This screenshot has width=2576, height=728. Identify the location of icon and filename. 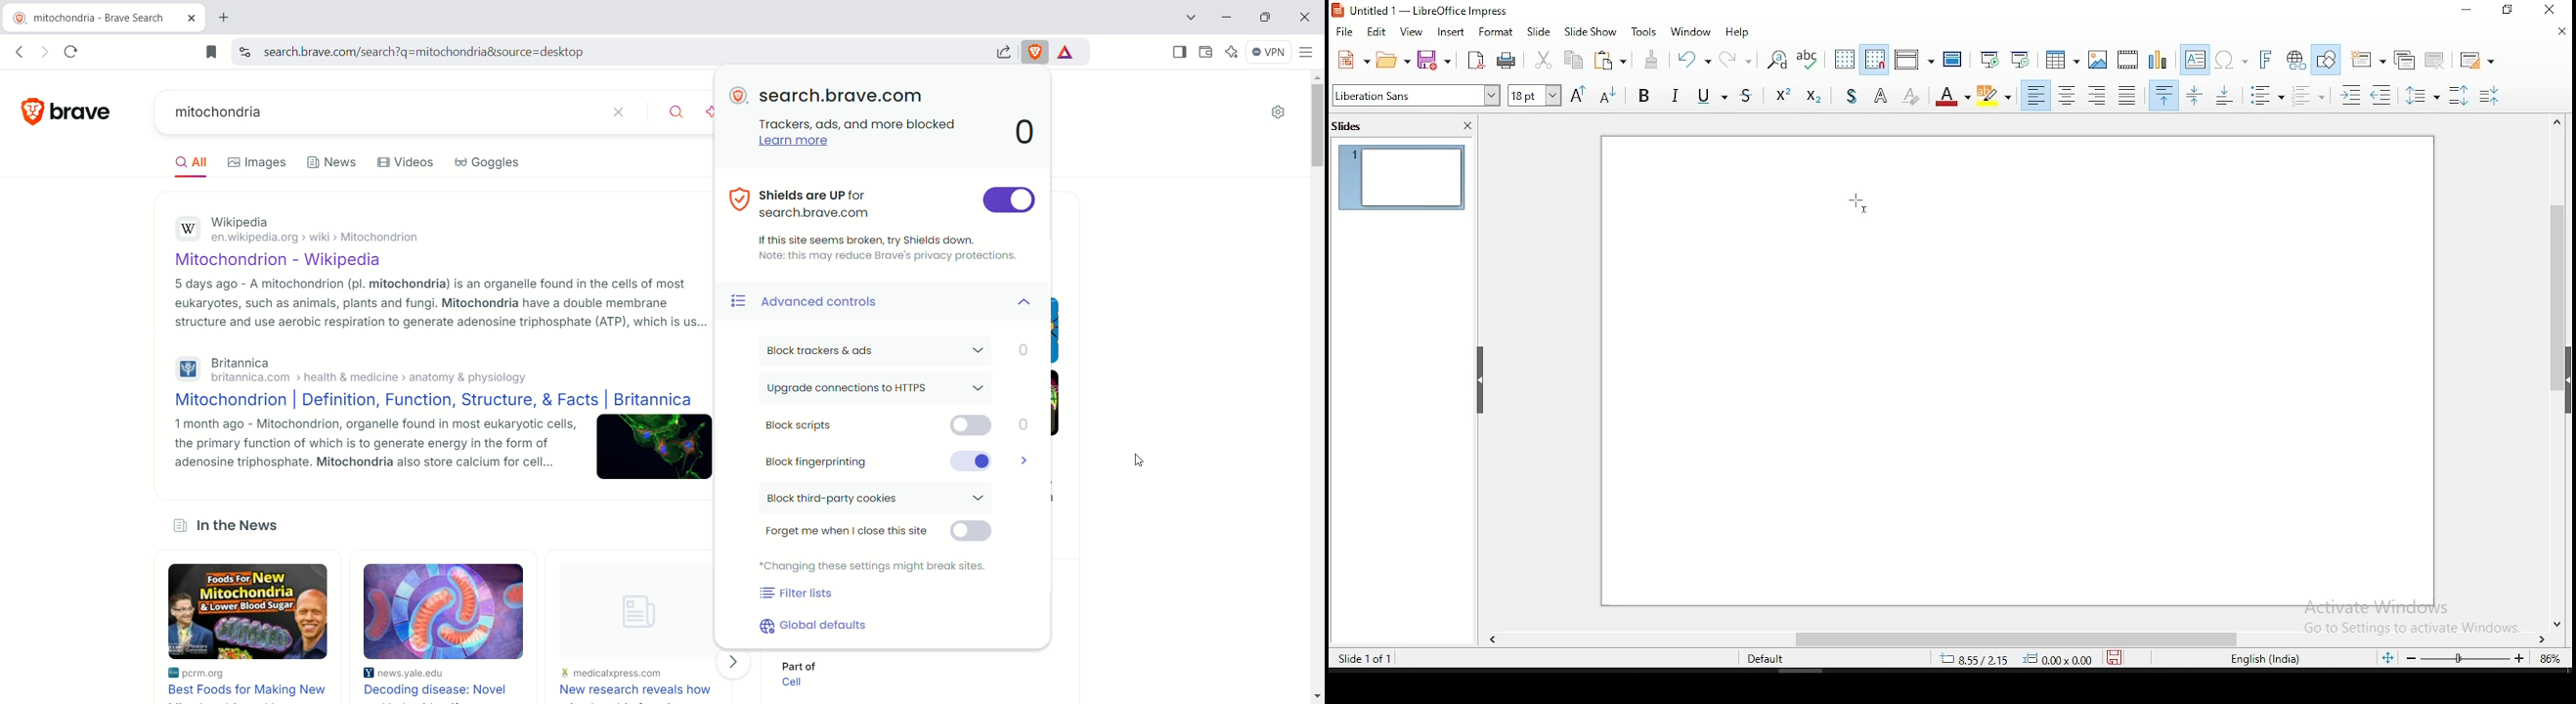
(1426, 12).